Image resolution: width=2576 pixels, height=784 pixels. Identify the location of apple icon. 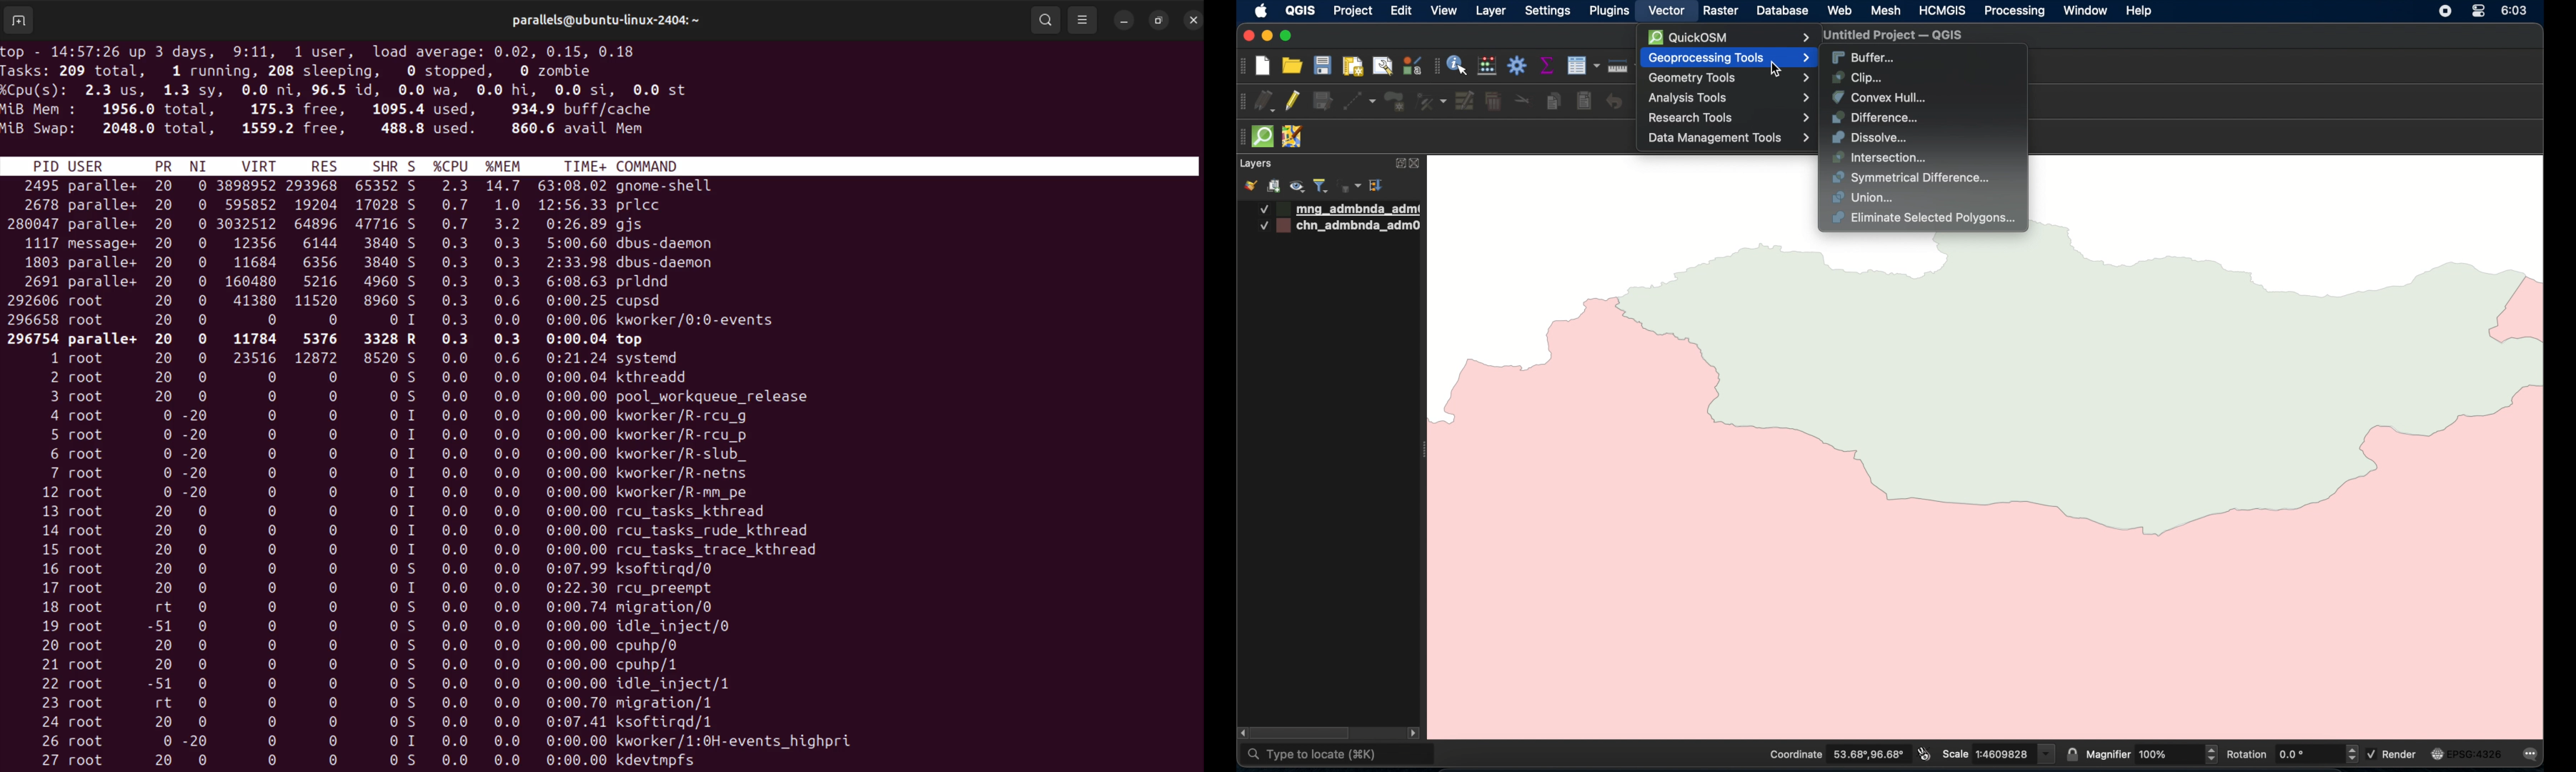
(1262, 11).